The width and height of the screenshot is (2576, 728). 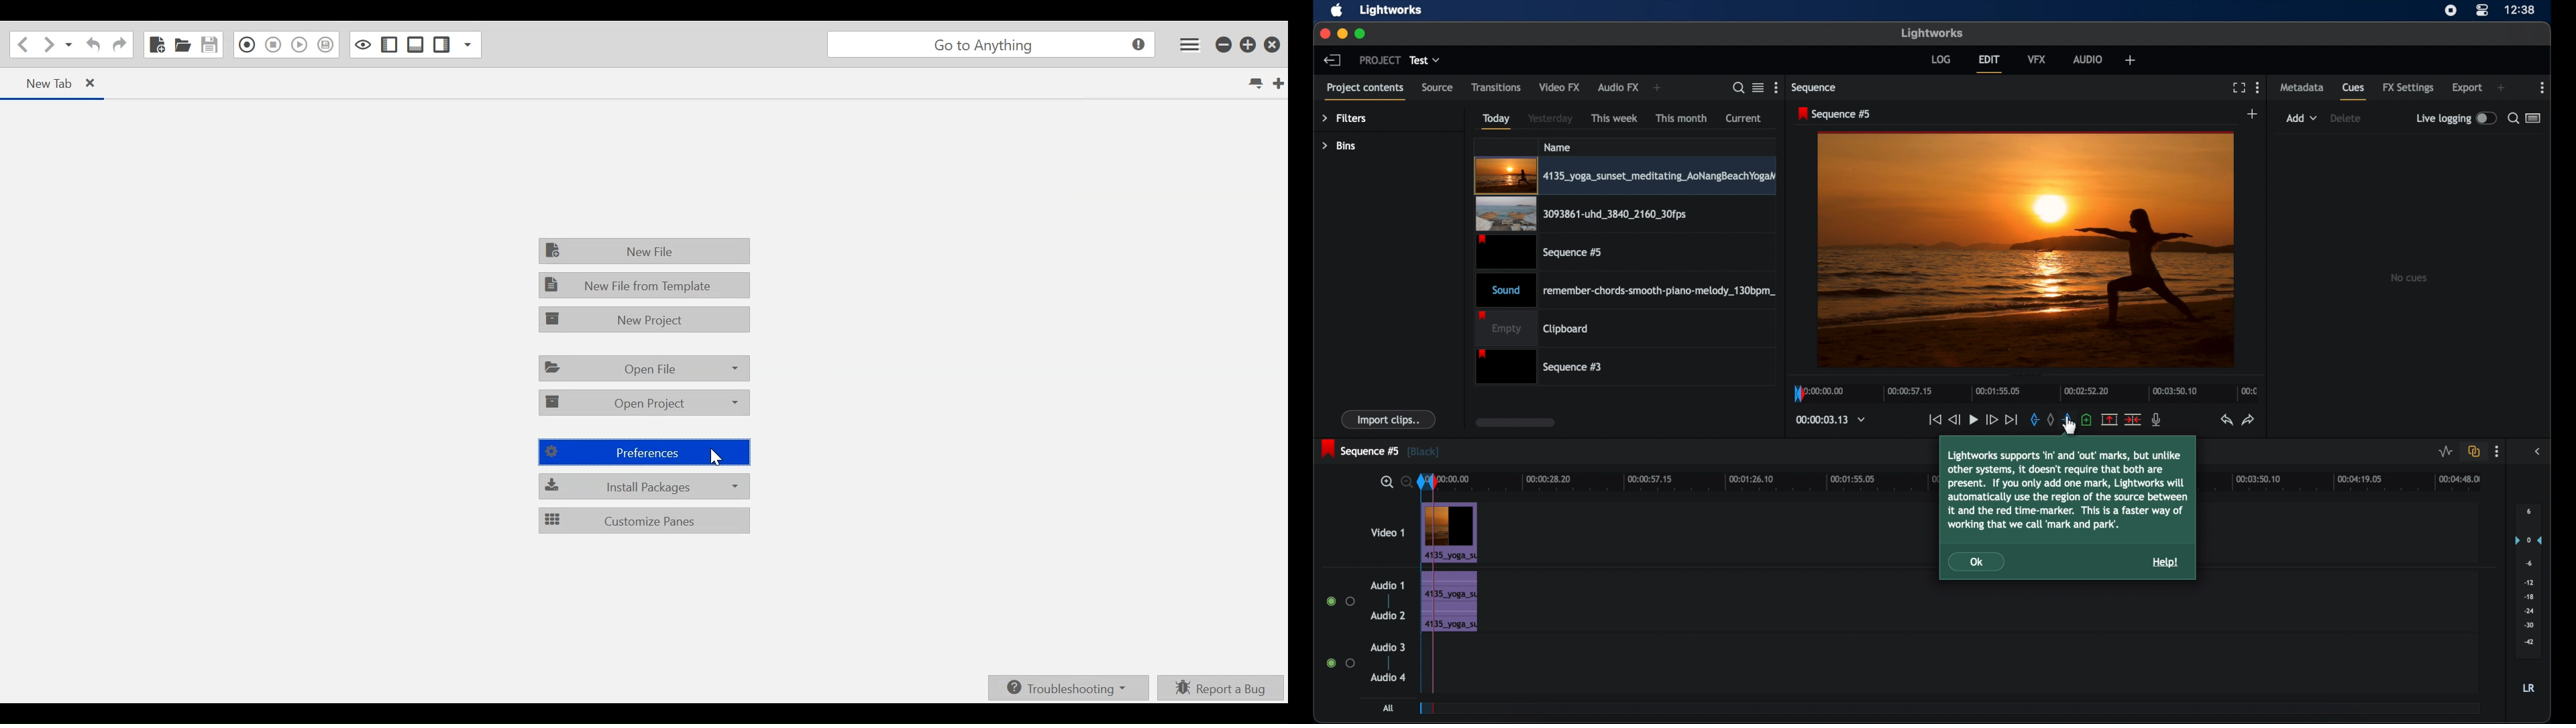 What do you see at coordinates (211, 44) in the screenshot?
I see `Save File` at bounding box center [211, 44].